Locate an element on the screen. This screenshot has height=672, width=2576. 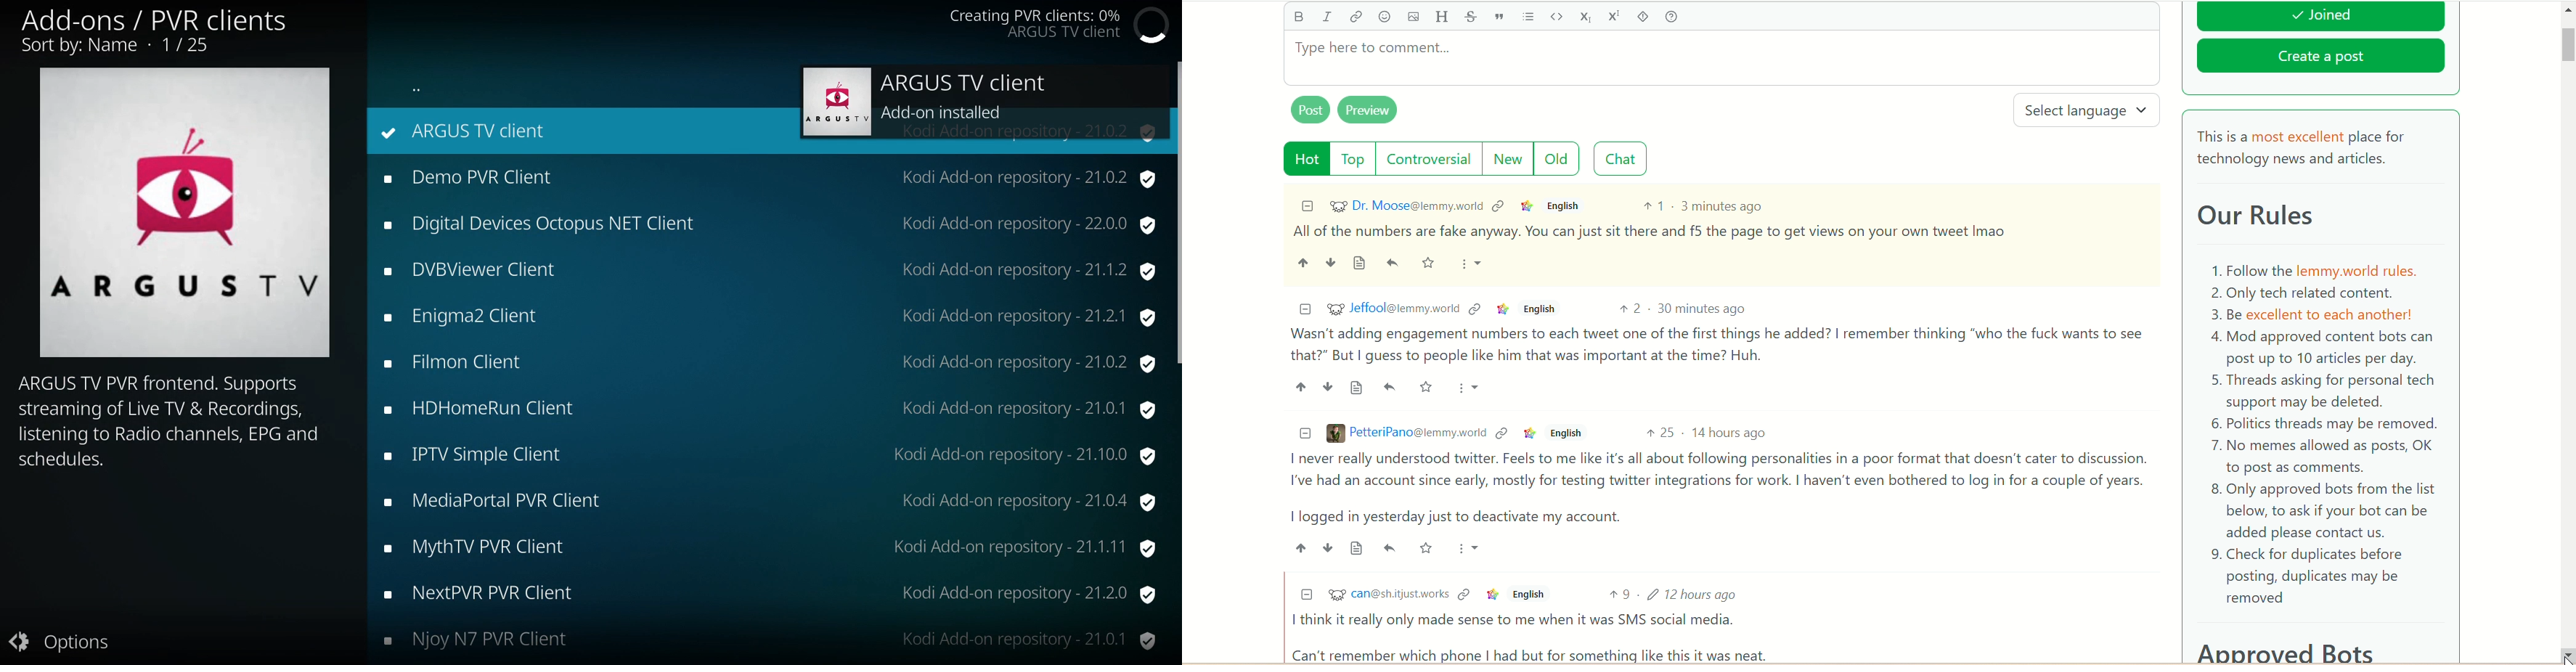
top is located at coordinates (1355, 159).